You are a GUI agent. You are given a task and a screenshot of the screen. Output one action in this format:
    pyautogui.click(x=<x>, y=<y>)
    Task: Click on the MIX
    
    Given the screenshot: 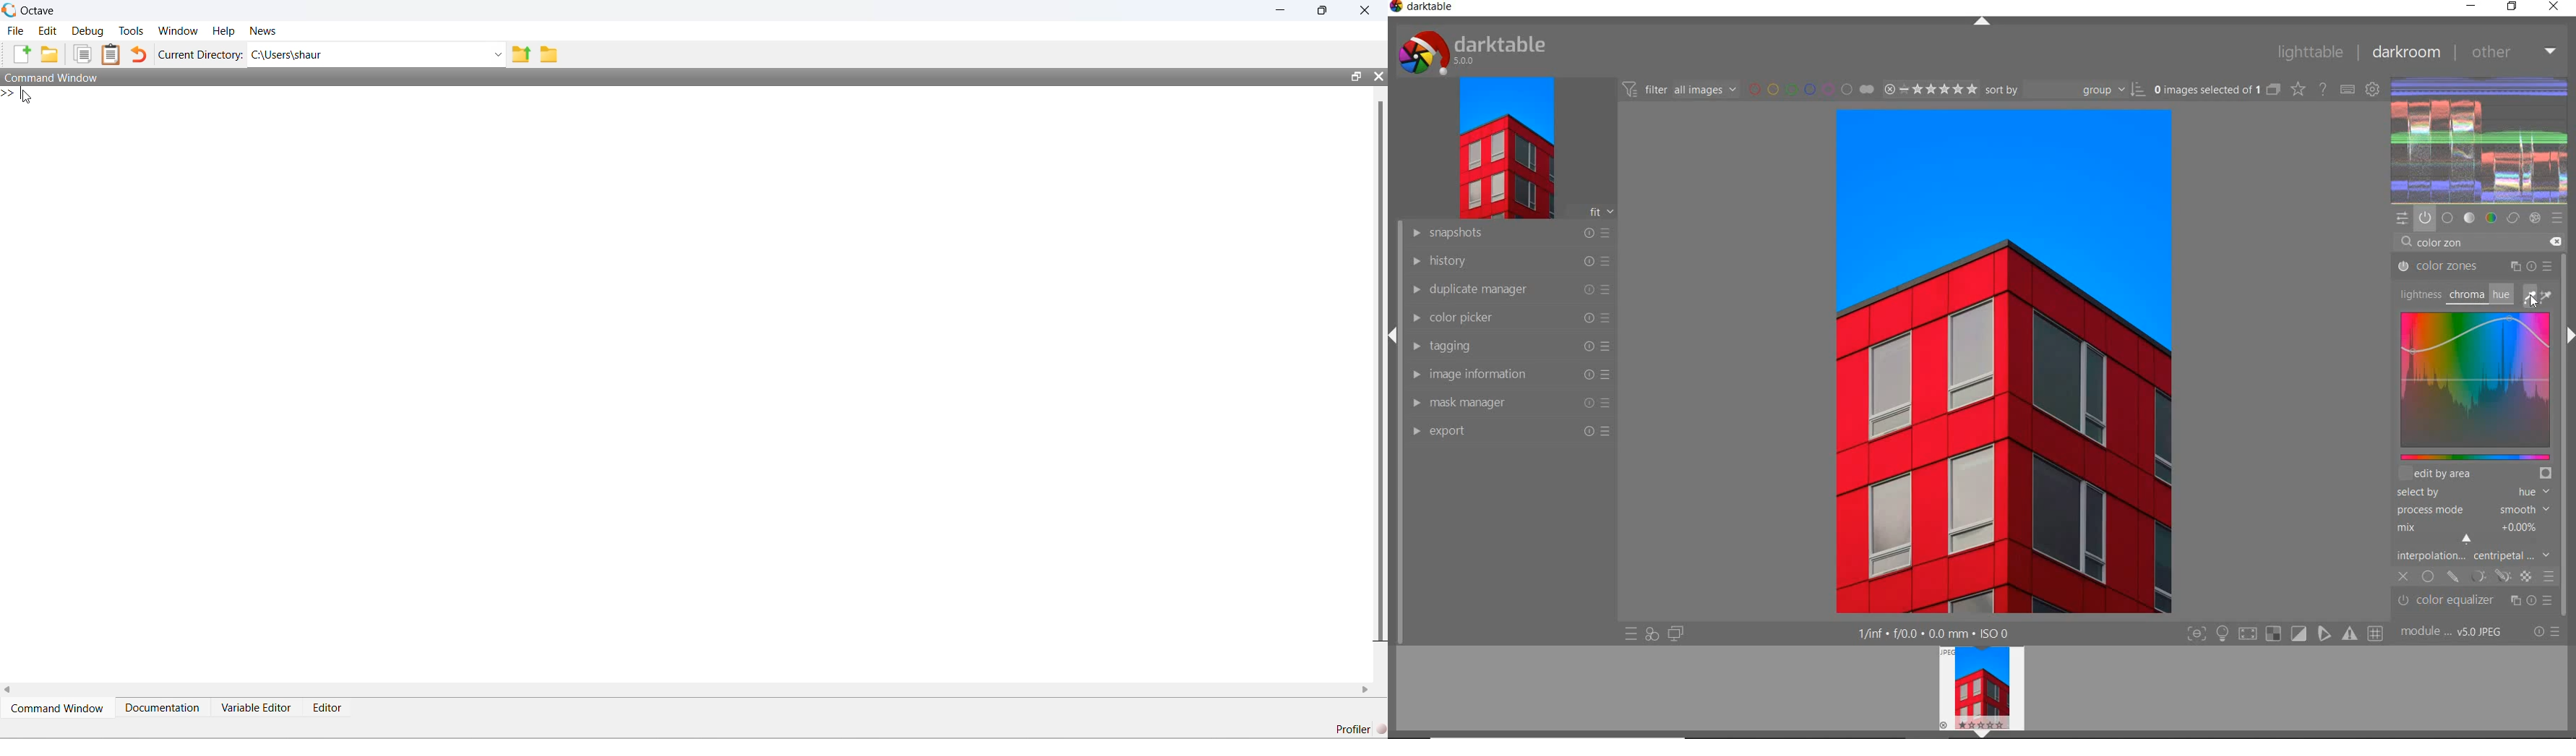 What is the action you would take?
    pyautogui.click(x=2472, y=530)
    